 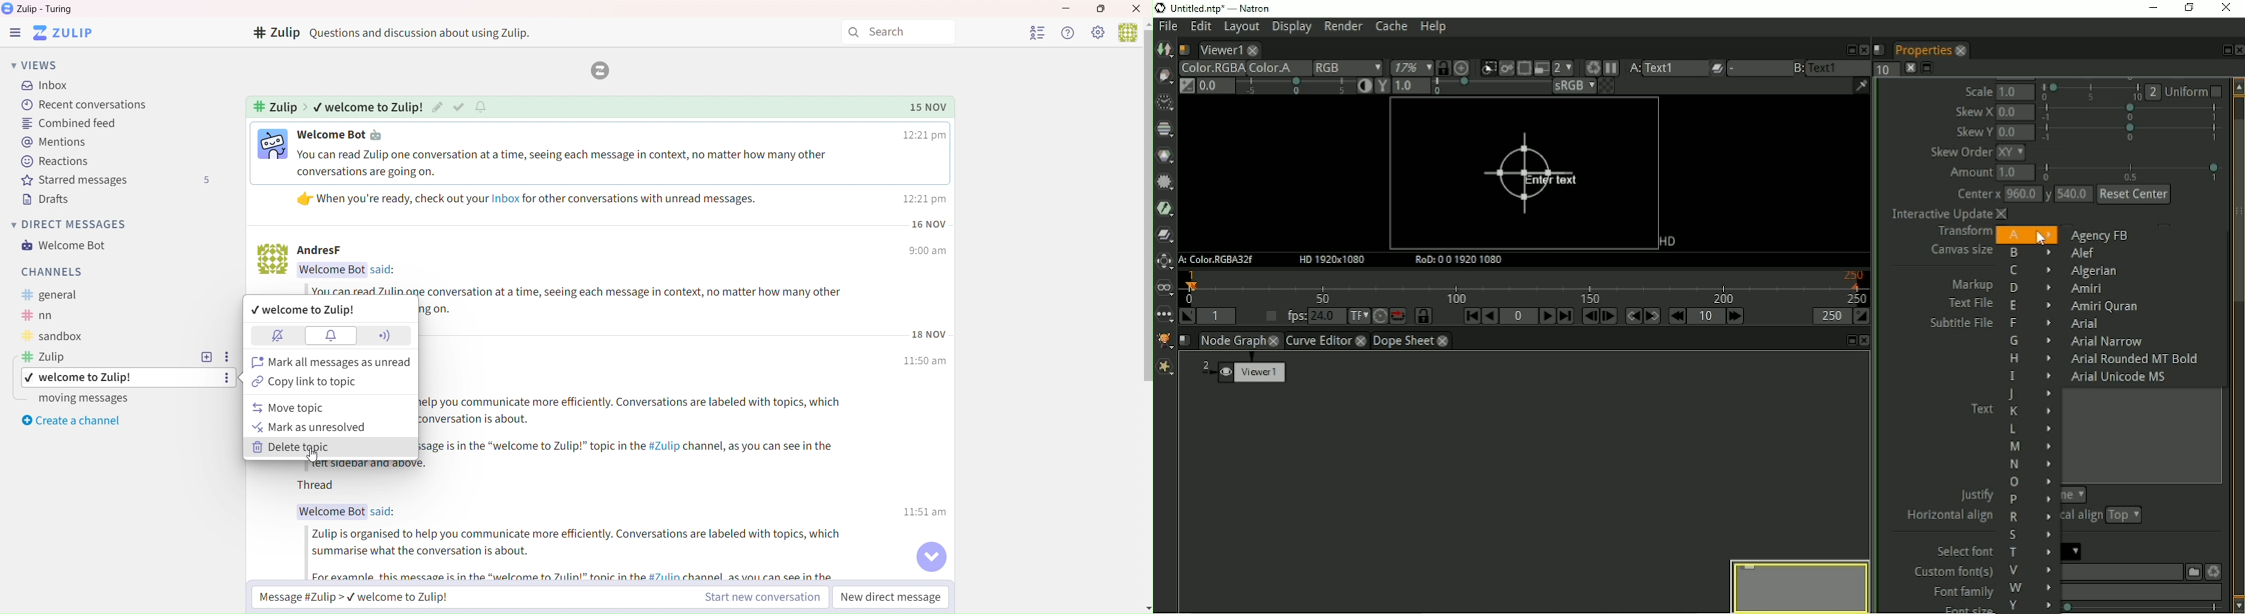 I want to click on move topic, so click(x=302, y=408).